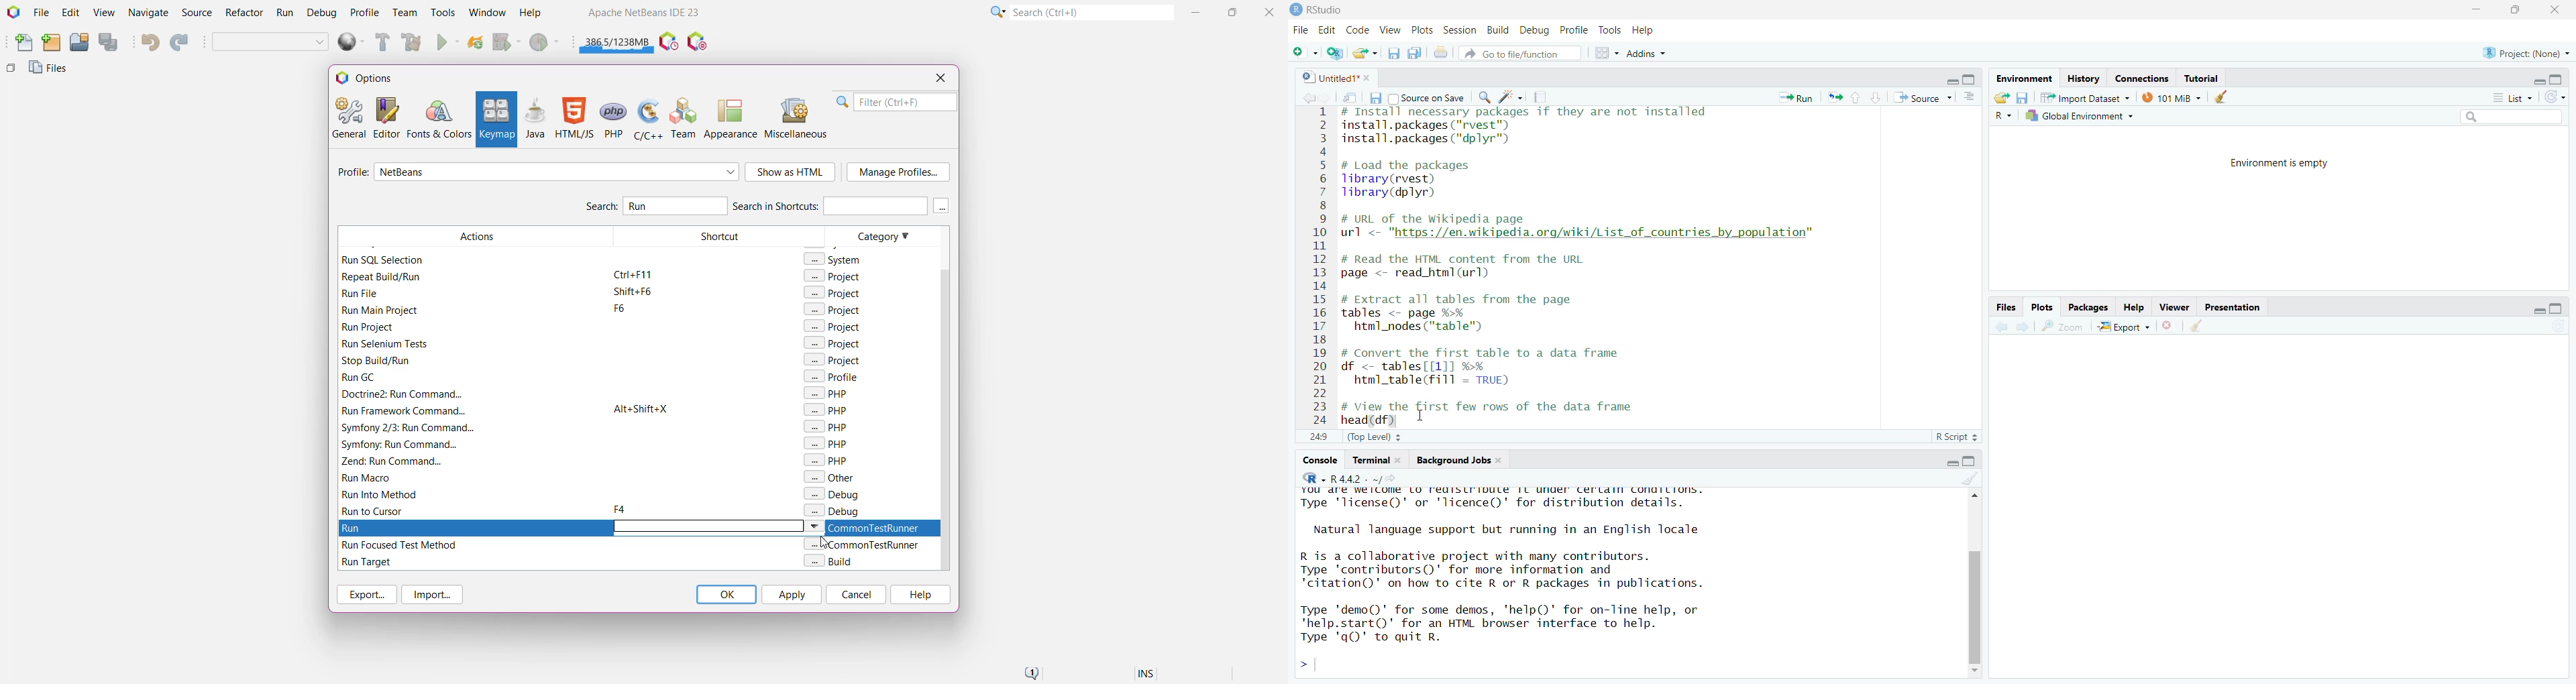 The image size is (2576, 700). What do you see at coordinates (1608, 53) in the screenshot?
I see `options` at bounding box center [1608, 53].